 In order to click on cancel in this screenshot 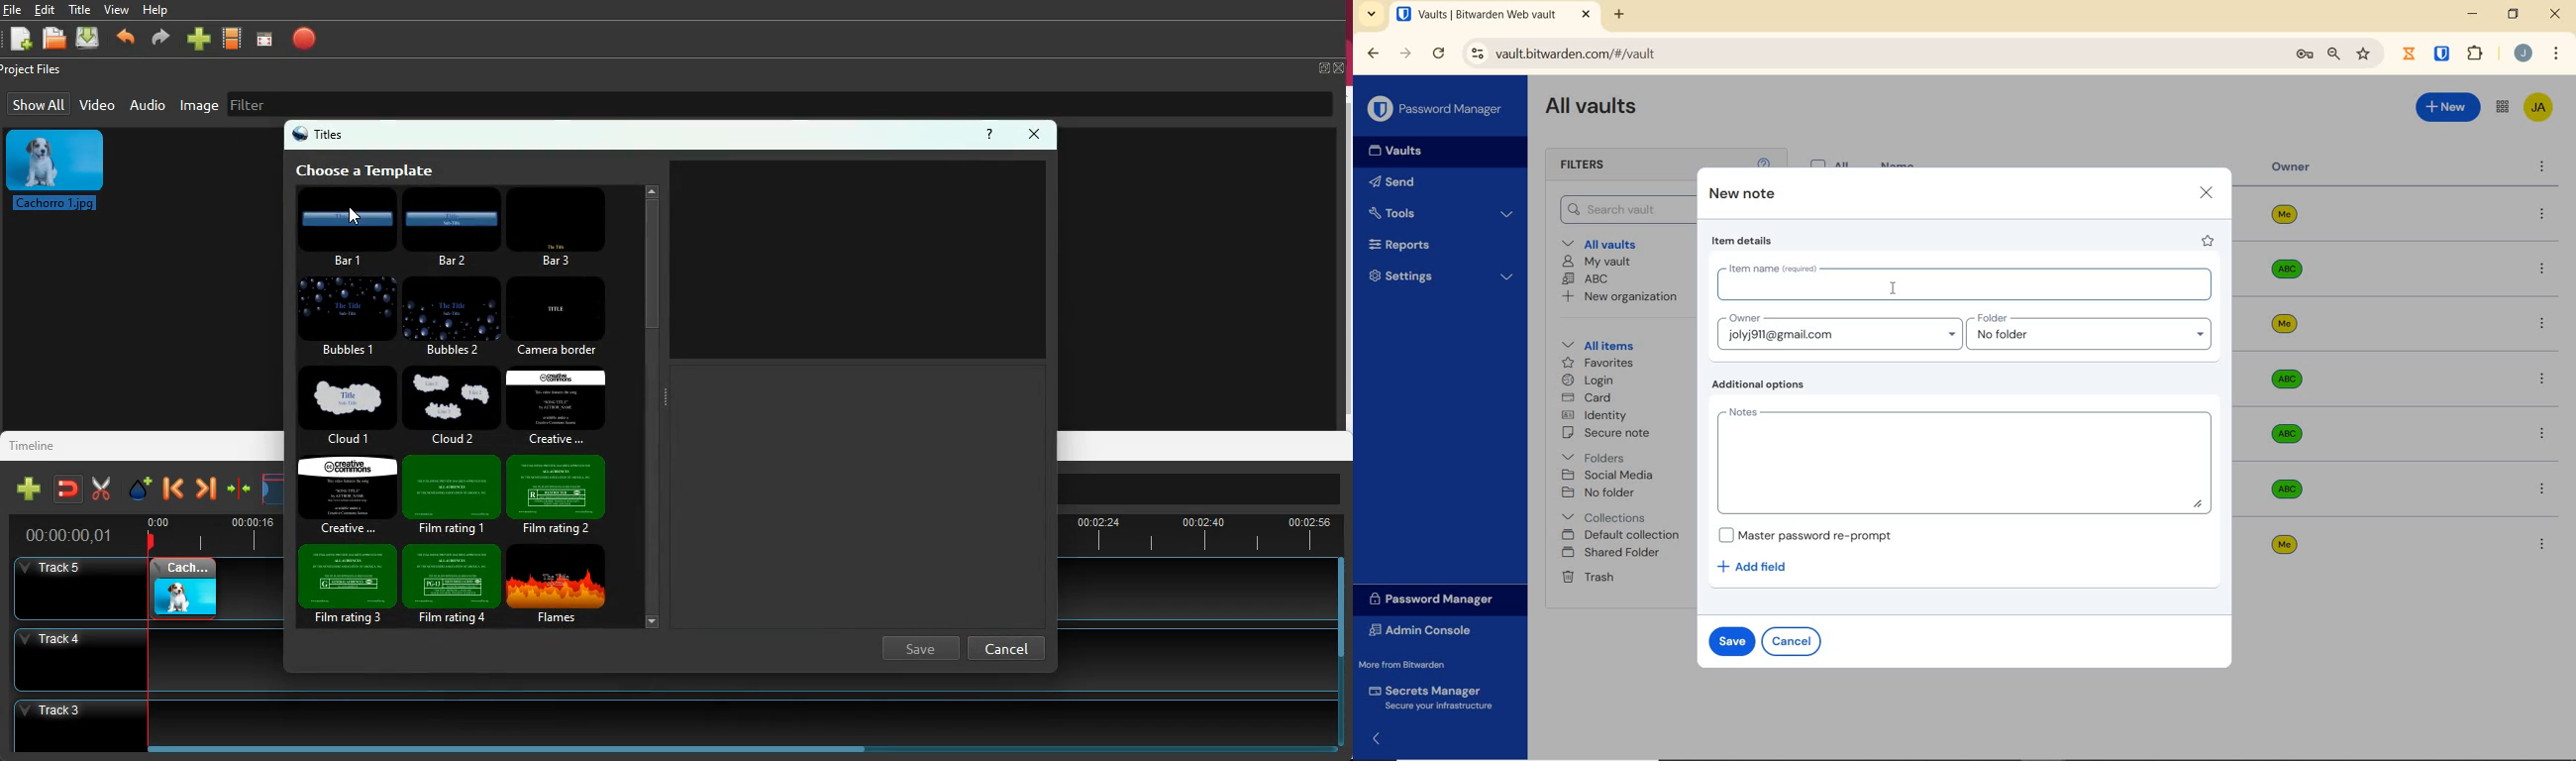, I will do `click(1007, 647)`.